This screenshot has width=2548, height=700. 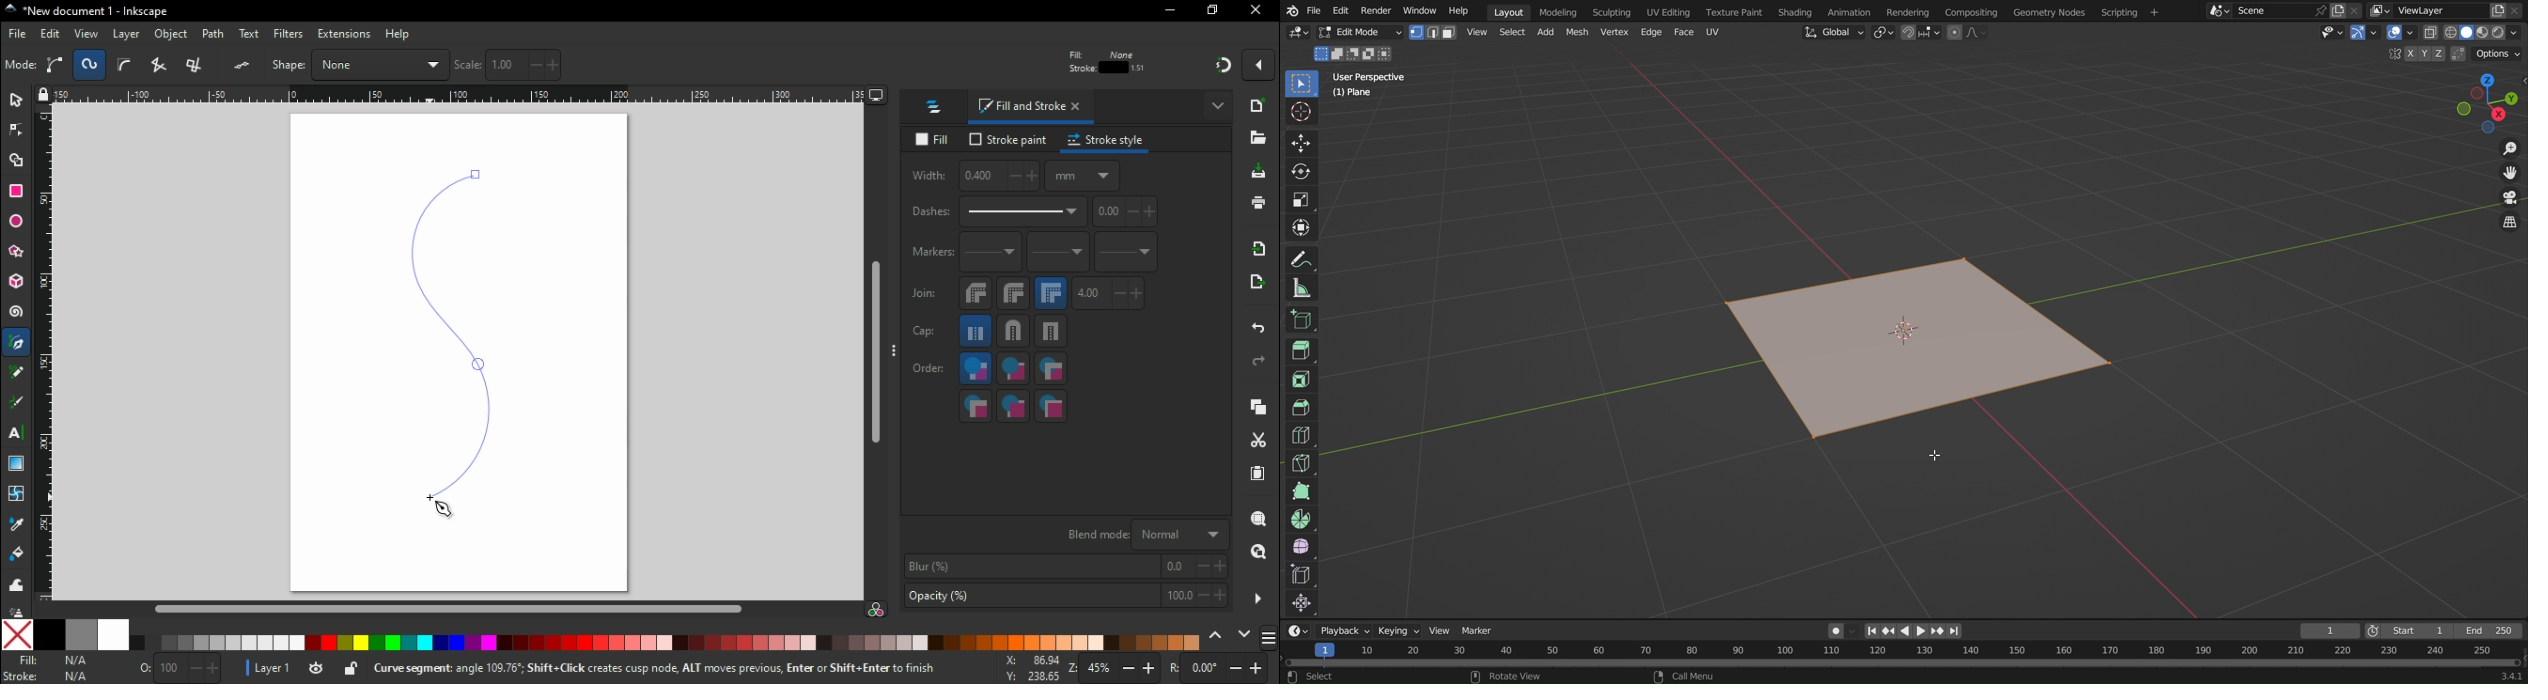 I want to click on units, so click(x=1084, y=180).